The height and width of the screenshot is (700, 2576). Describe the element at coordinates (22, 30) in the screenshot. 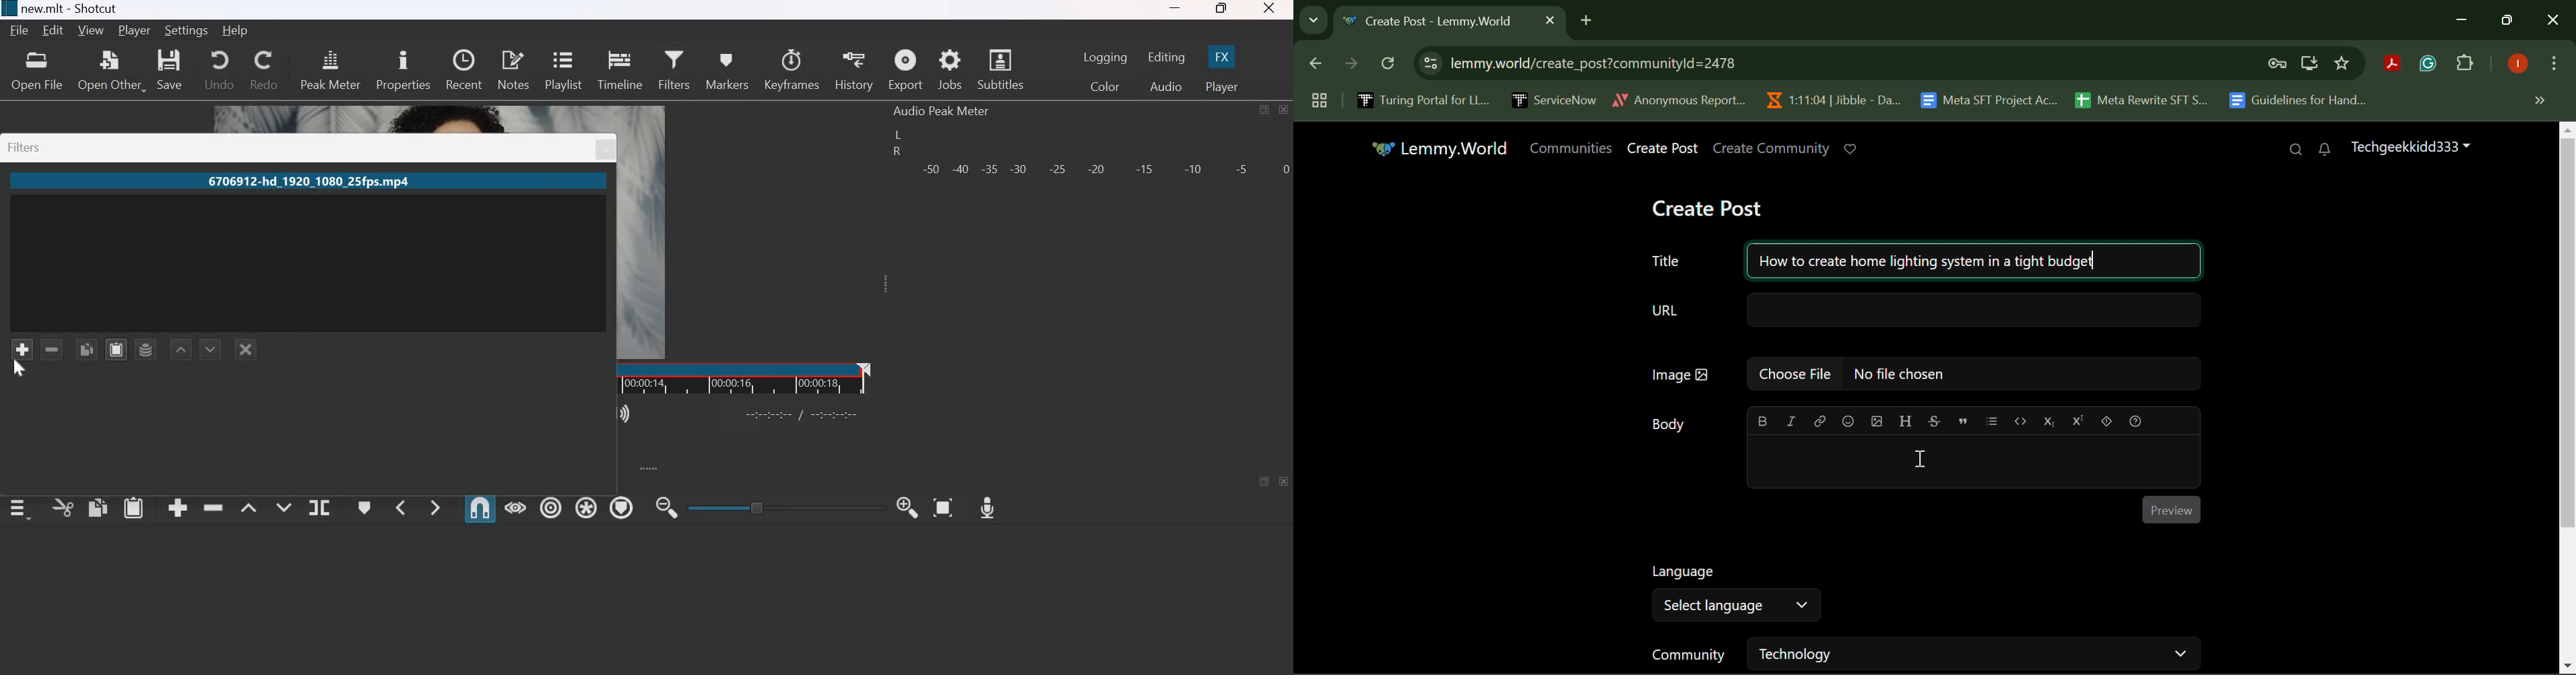

I see `File` at that location.